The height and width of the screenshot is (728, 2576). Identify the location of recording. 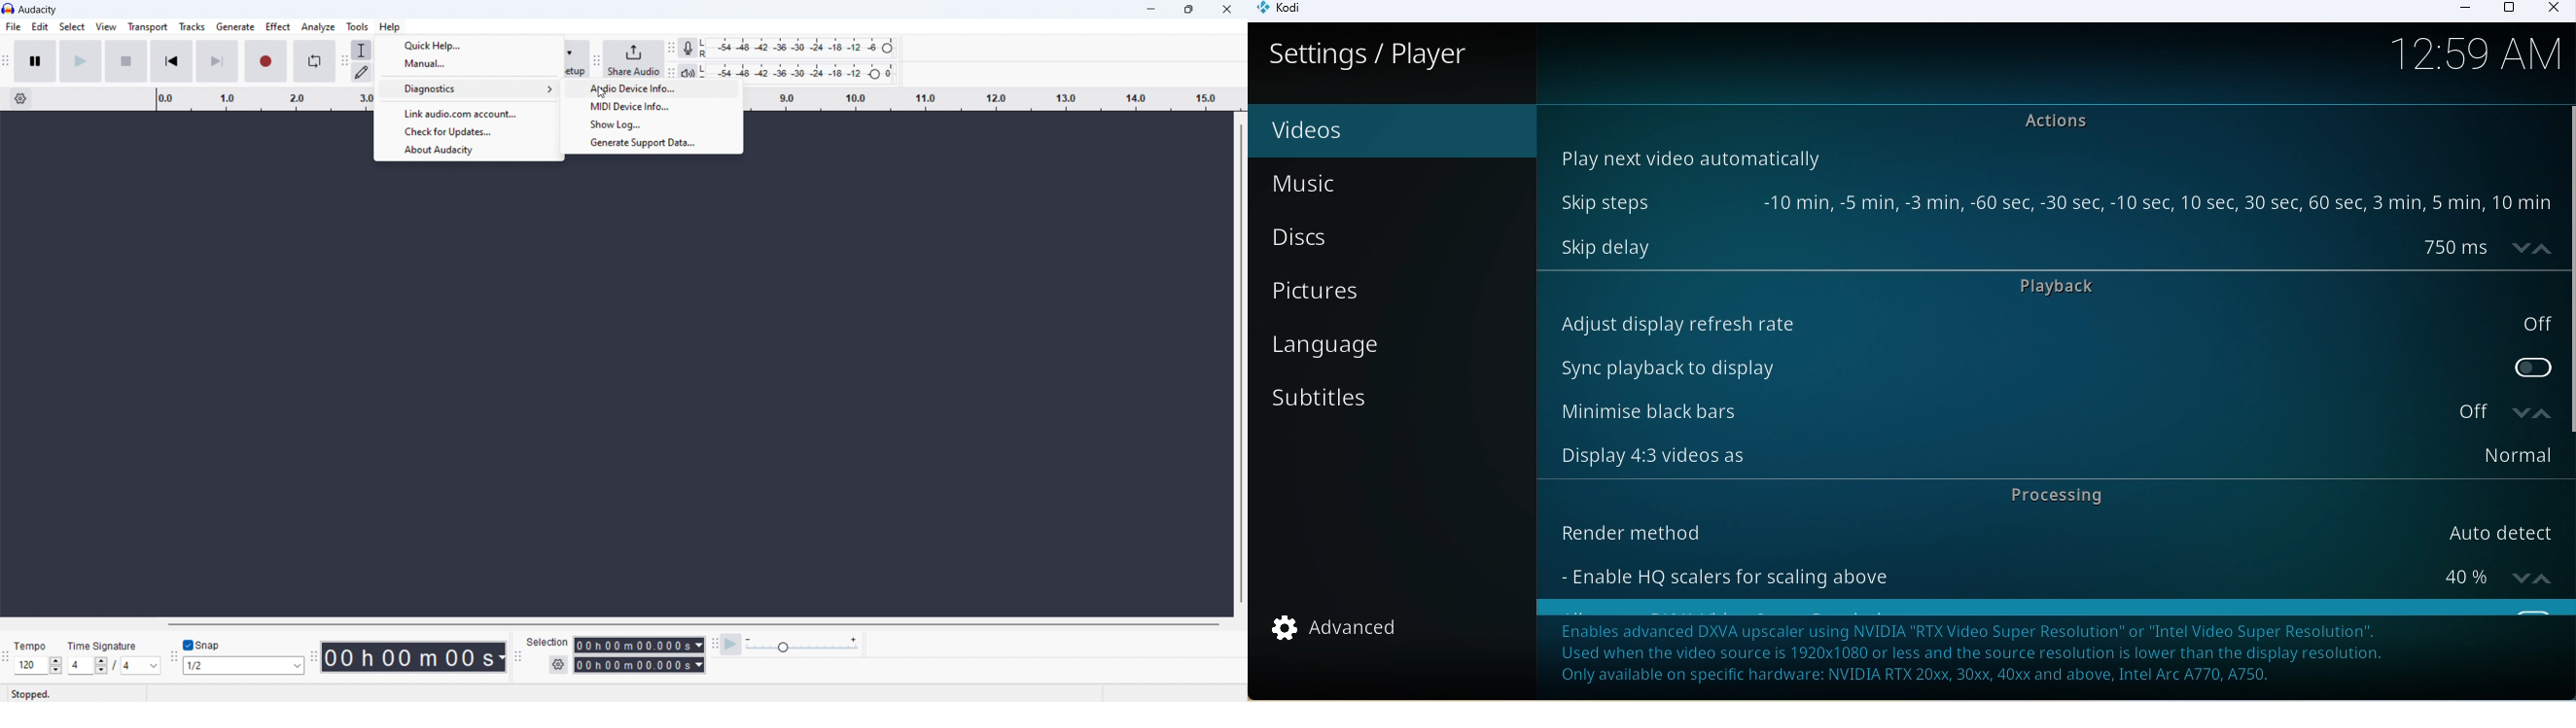
(266, 60).